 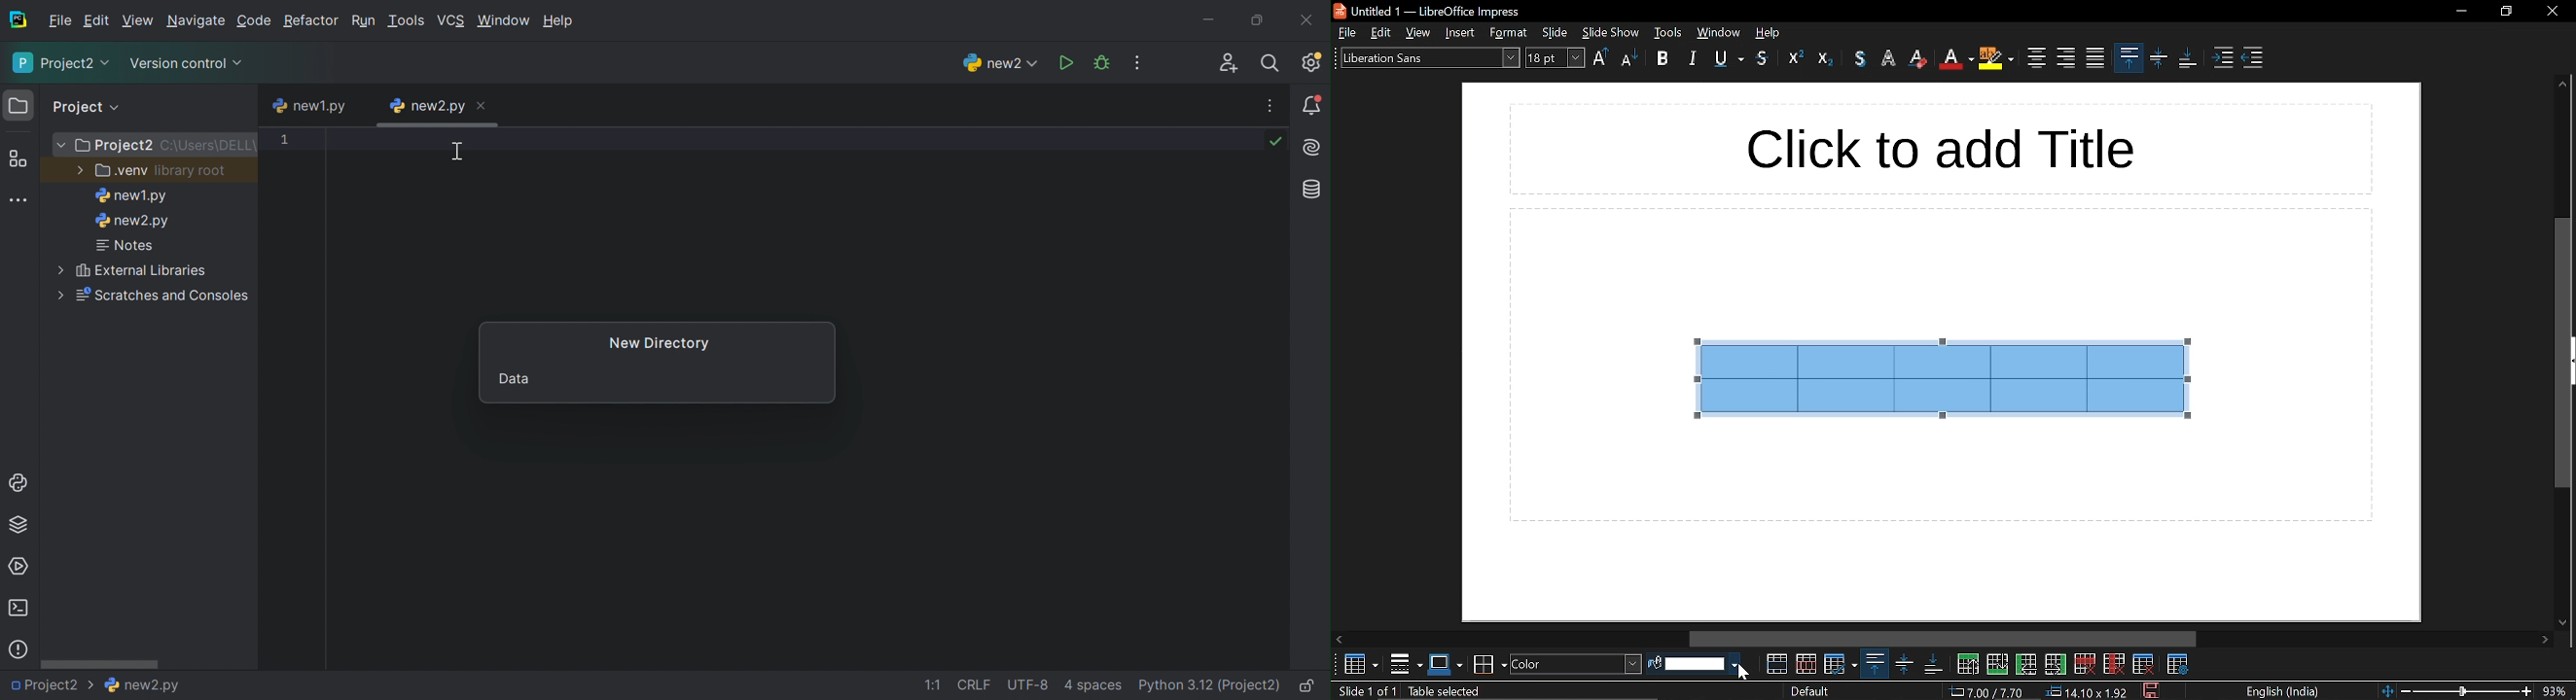 I want to click on insert row below, so click(x=1998, y=663).